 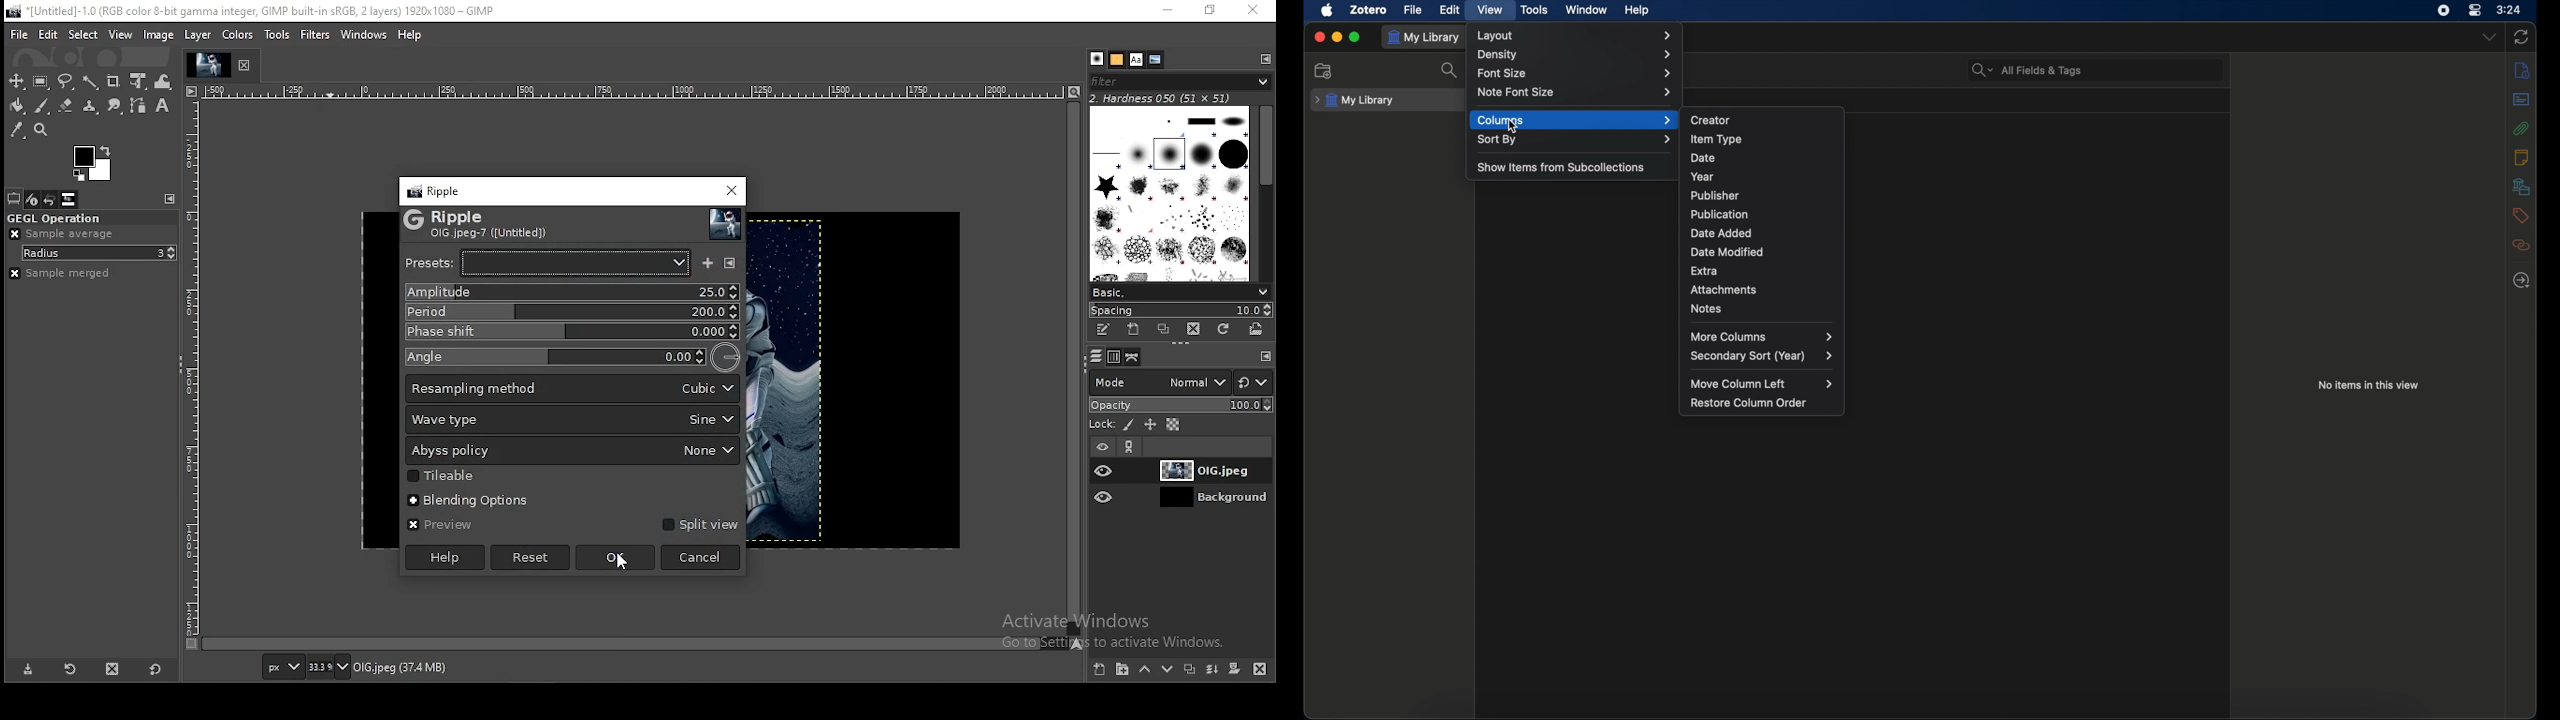 I want to click on layers, so click(x=1096, y=357).